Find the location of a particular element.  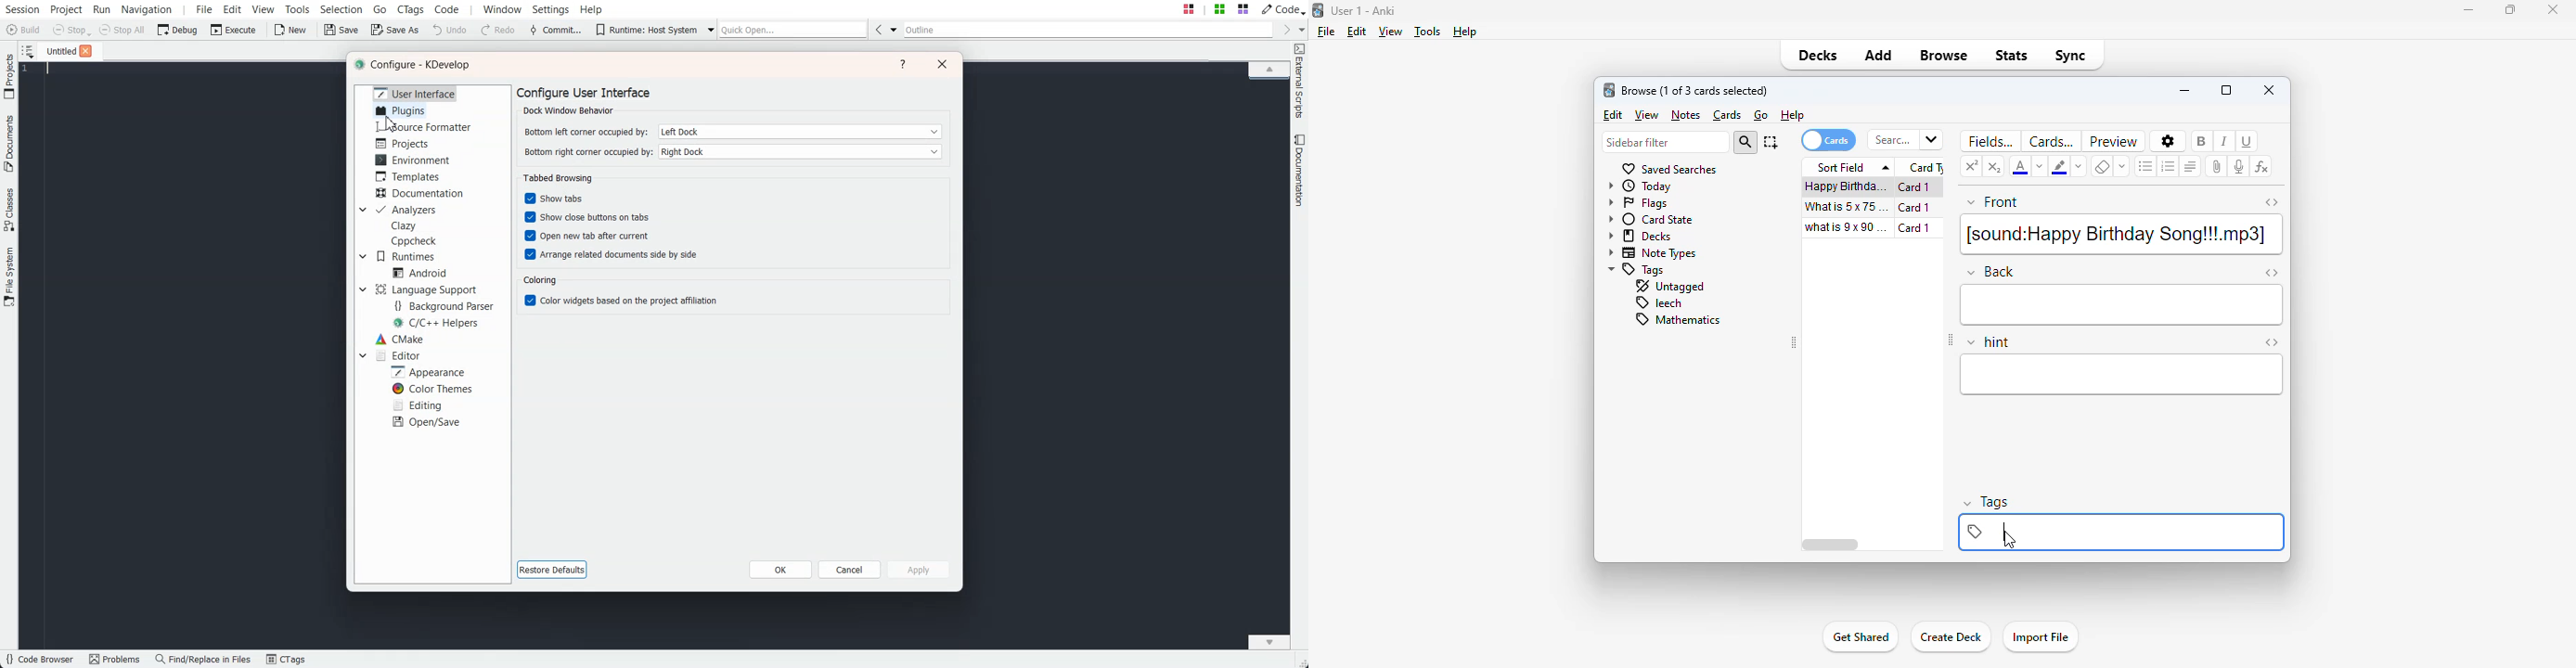

select is located at coordinates (1771, 142).